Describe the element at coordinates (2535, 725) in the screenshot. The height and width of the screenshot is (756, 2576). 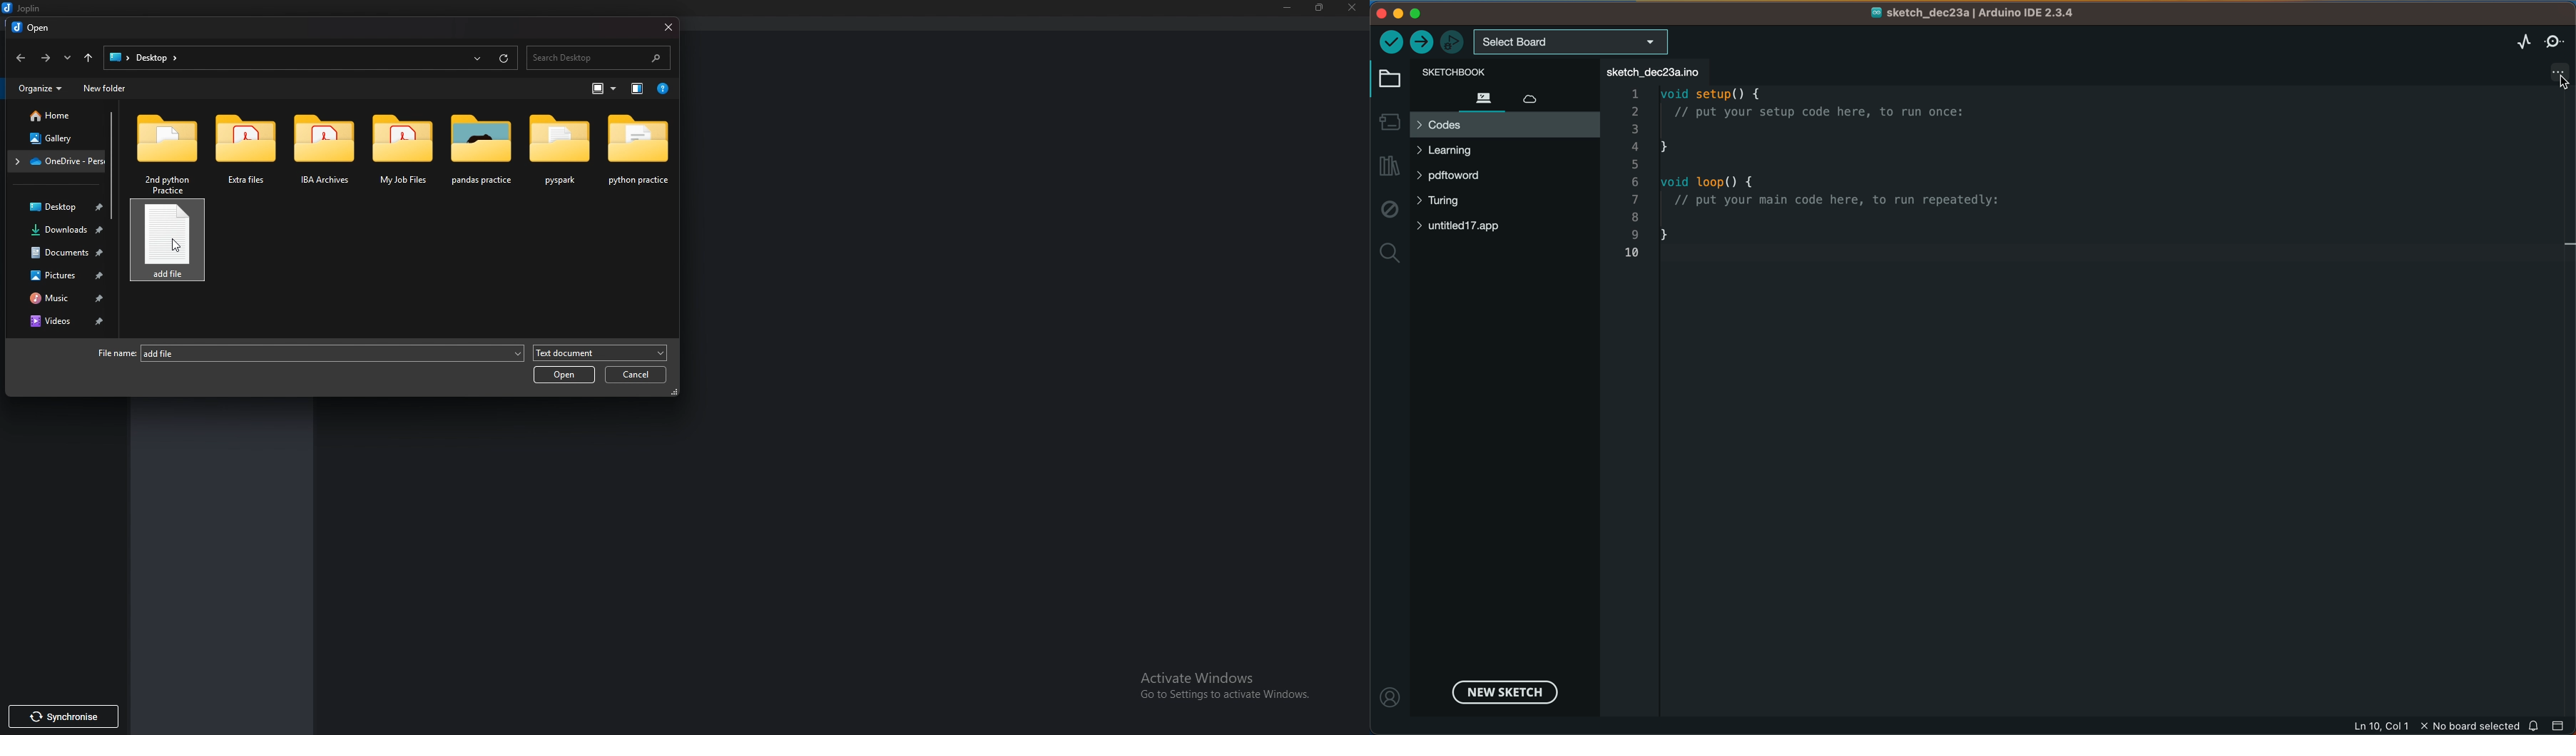
I see `notification` at that location.